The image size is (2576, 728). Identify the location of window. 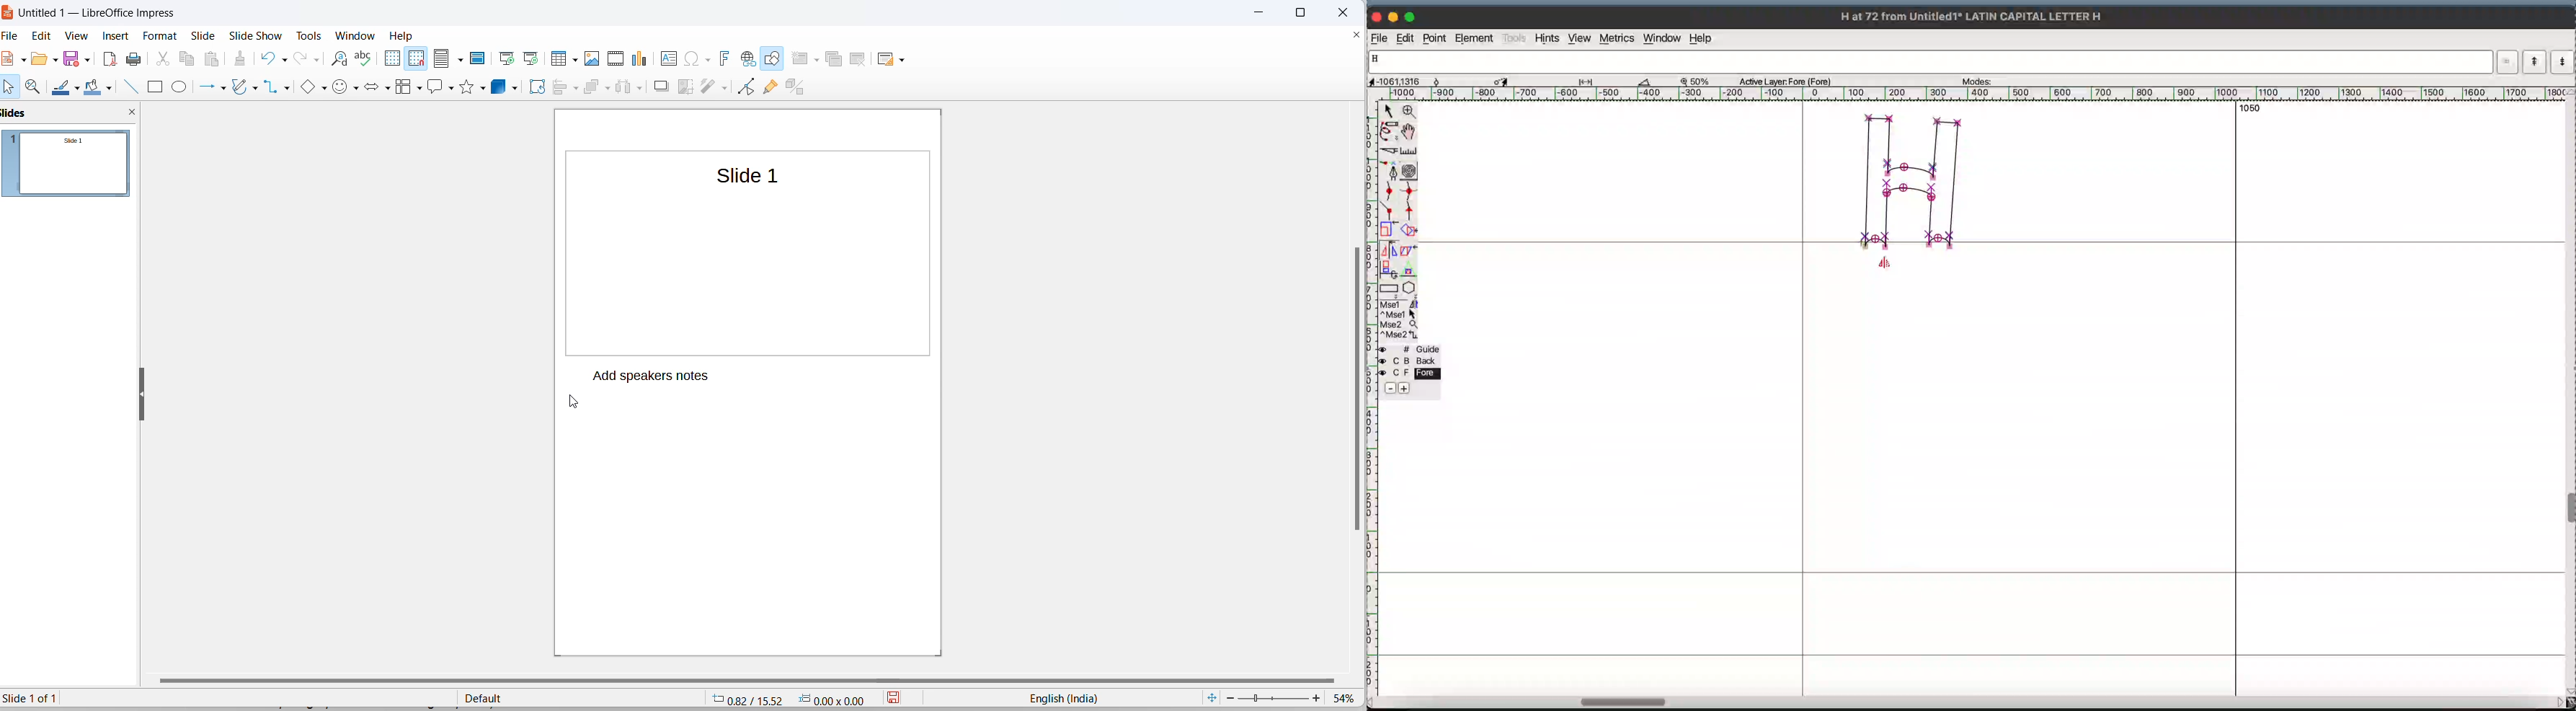
(1661, 37).